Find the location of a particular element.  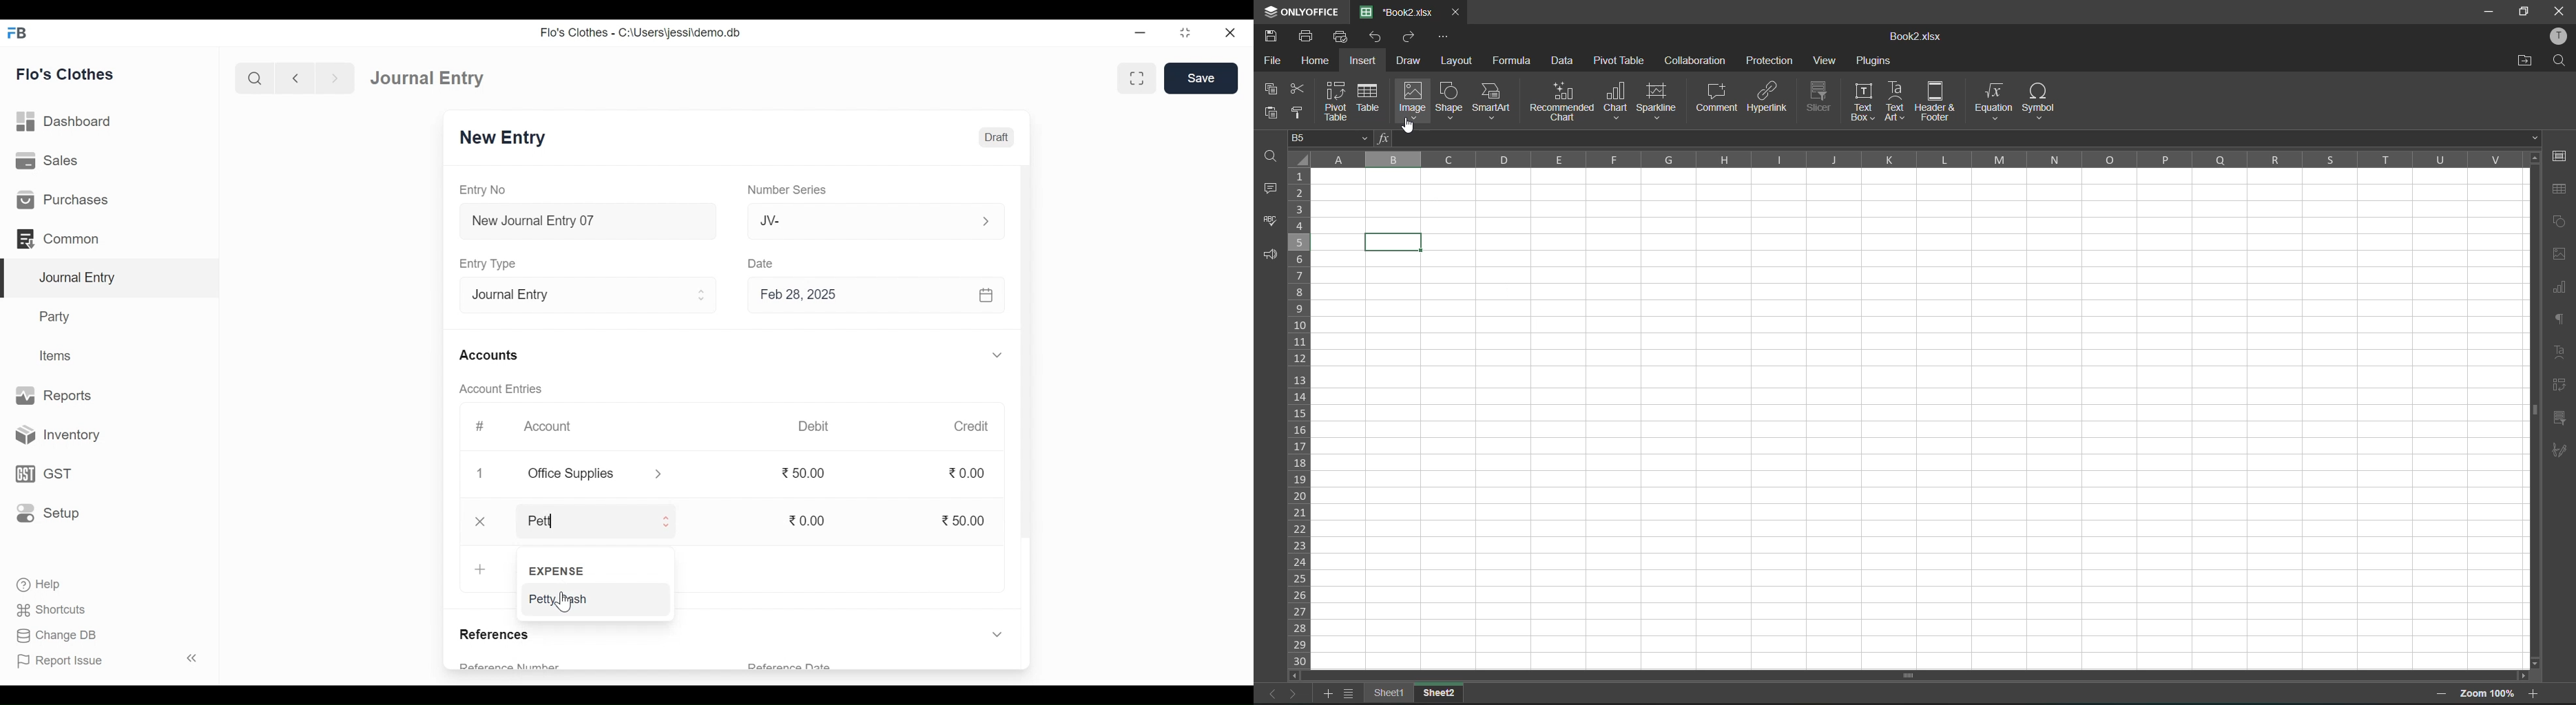

plugins is located at coordinates (1875, 61).